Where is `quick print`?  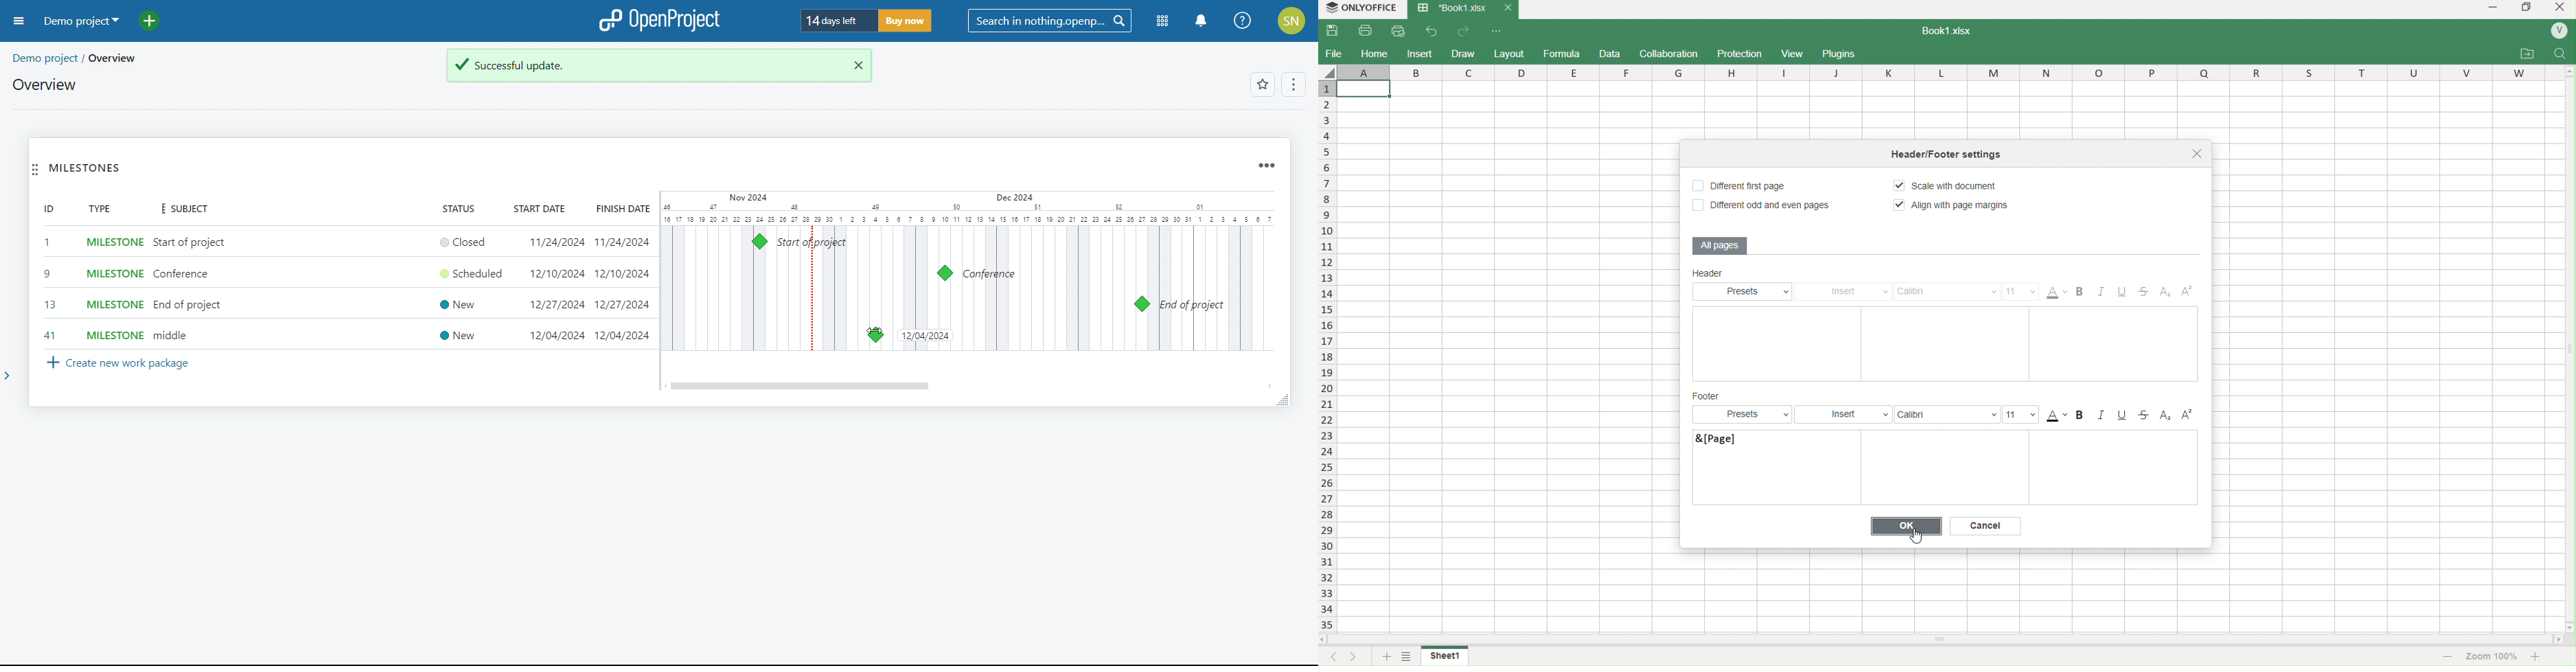
quick print is located at coordinates (1401, 30).